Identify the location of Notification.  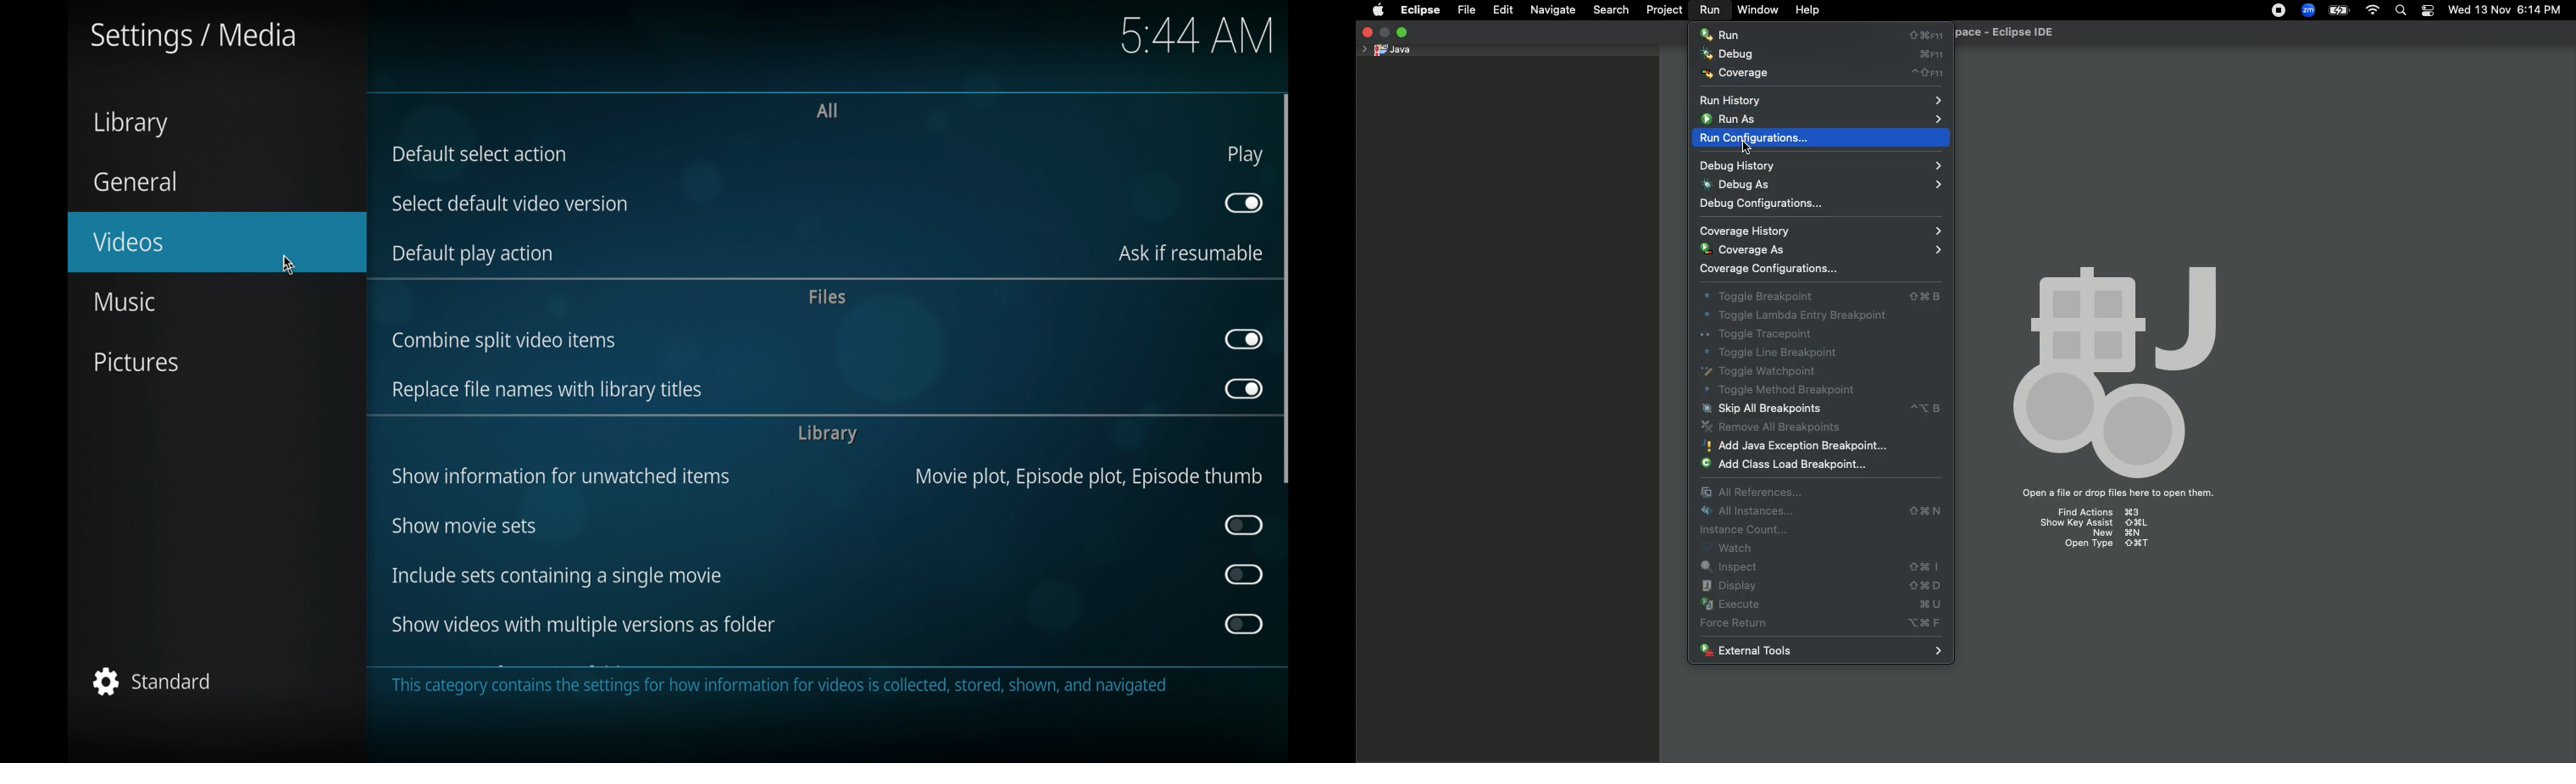
(2429, 11).